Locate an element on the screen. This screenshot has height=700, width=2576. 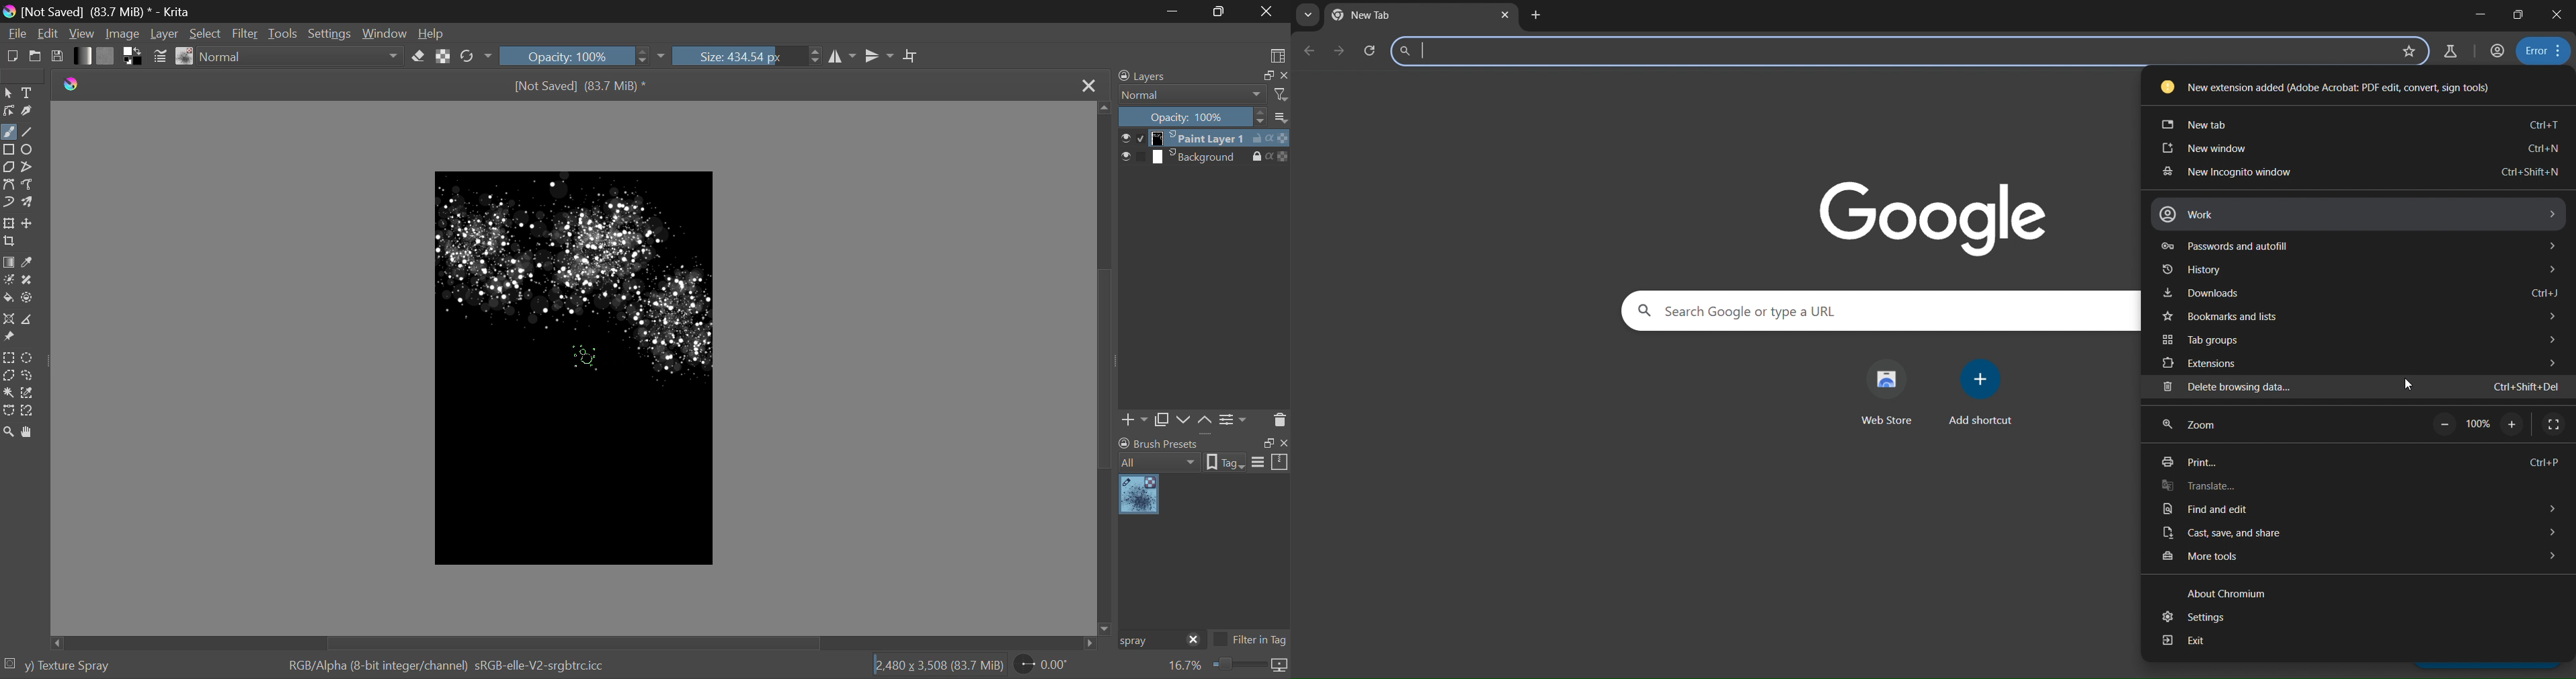
Move Layer is located at coordinates (28, 223).